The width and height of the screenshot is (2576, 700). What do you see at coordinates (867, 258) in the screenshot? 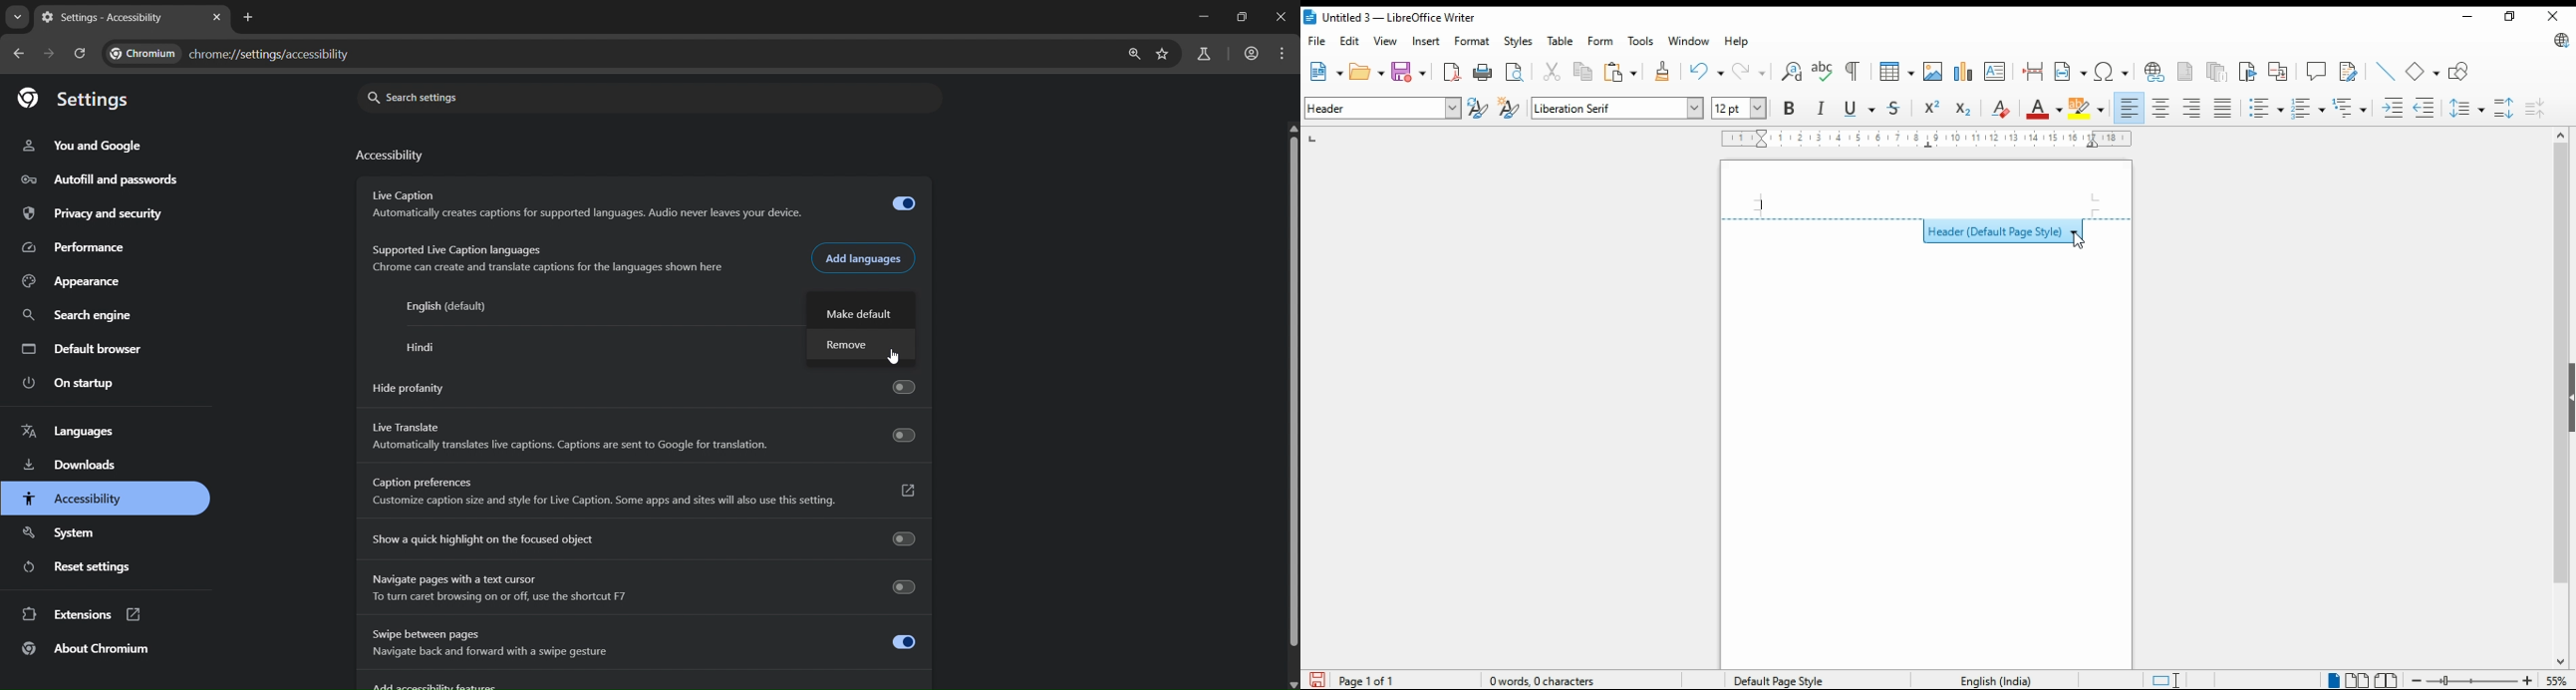
I see `add languages` at bounding box center [867, 258].